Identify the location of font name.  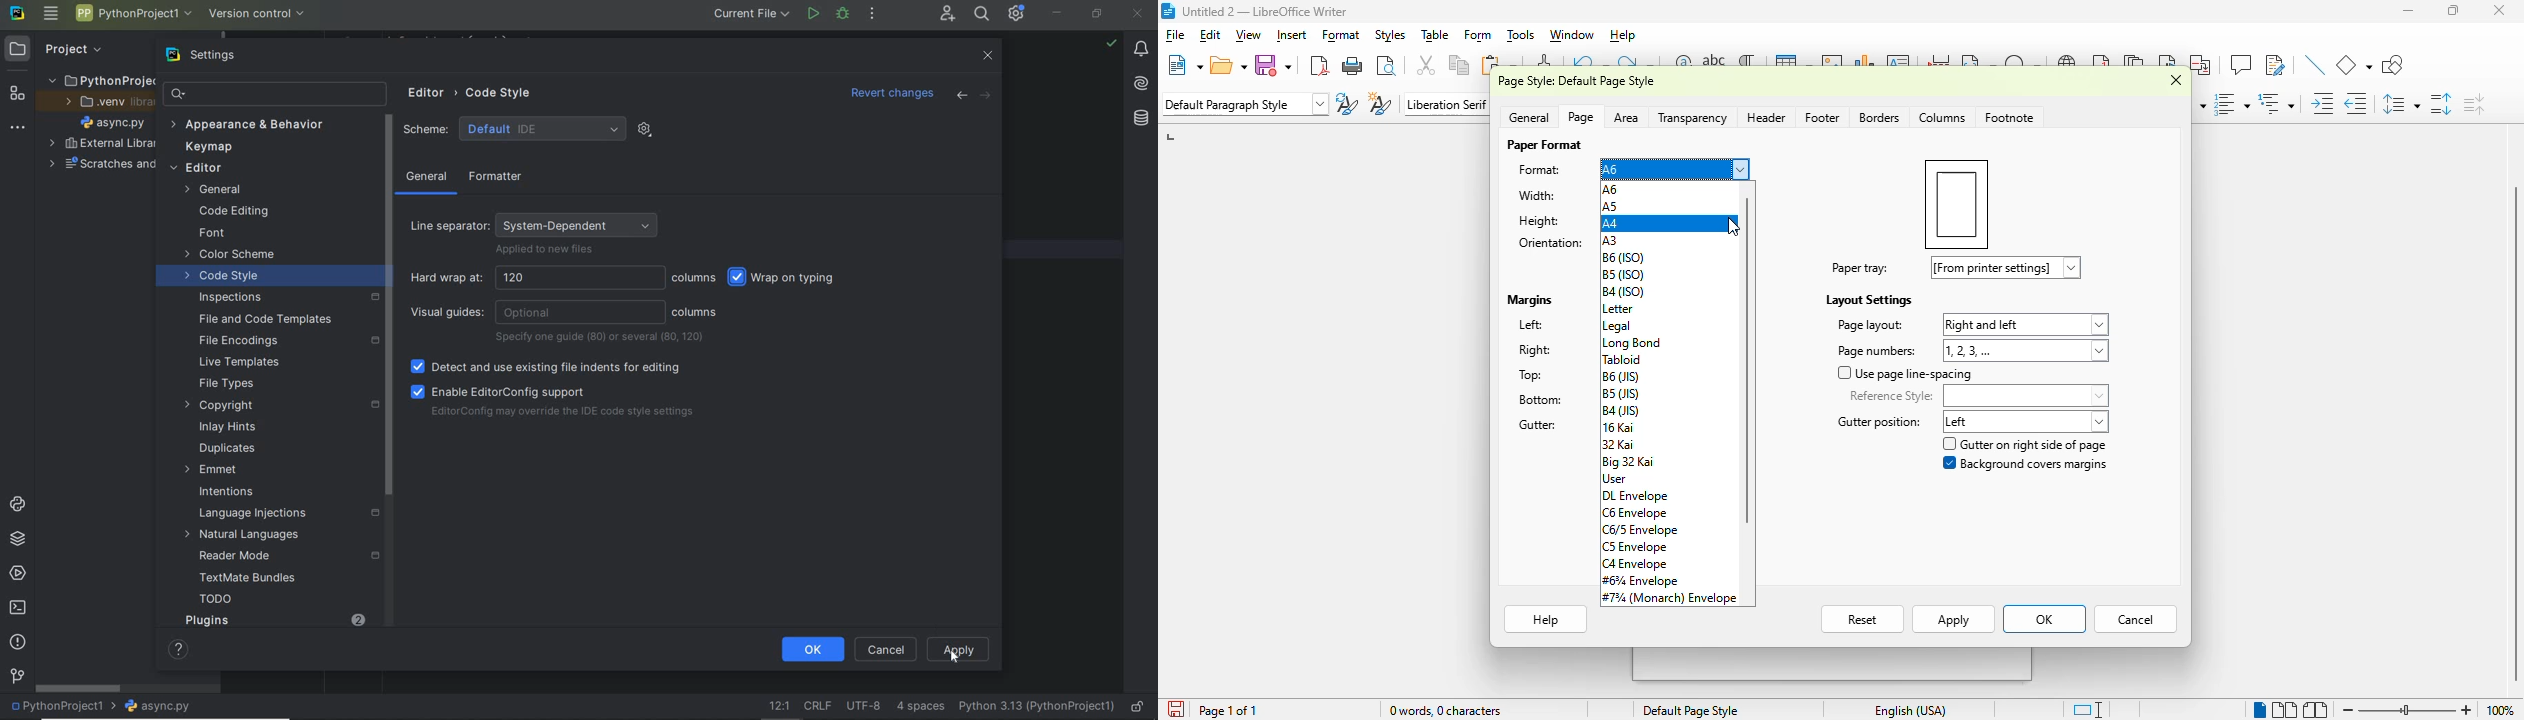
(1447, 103).